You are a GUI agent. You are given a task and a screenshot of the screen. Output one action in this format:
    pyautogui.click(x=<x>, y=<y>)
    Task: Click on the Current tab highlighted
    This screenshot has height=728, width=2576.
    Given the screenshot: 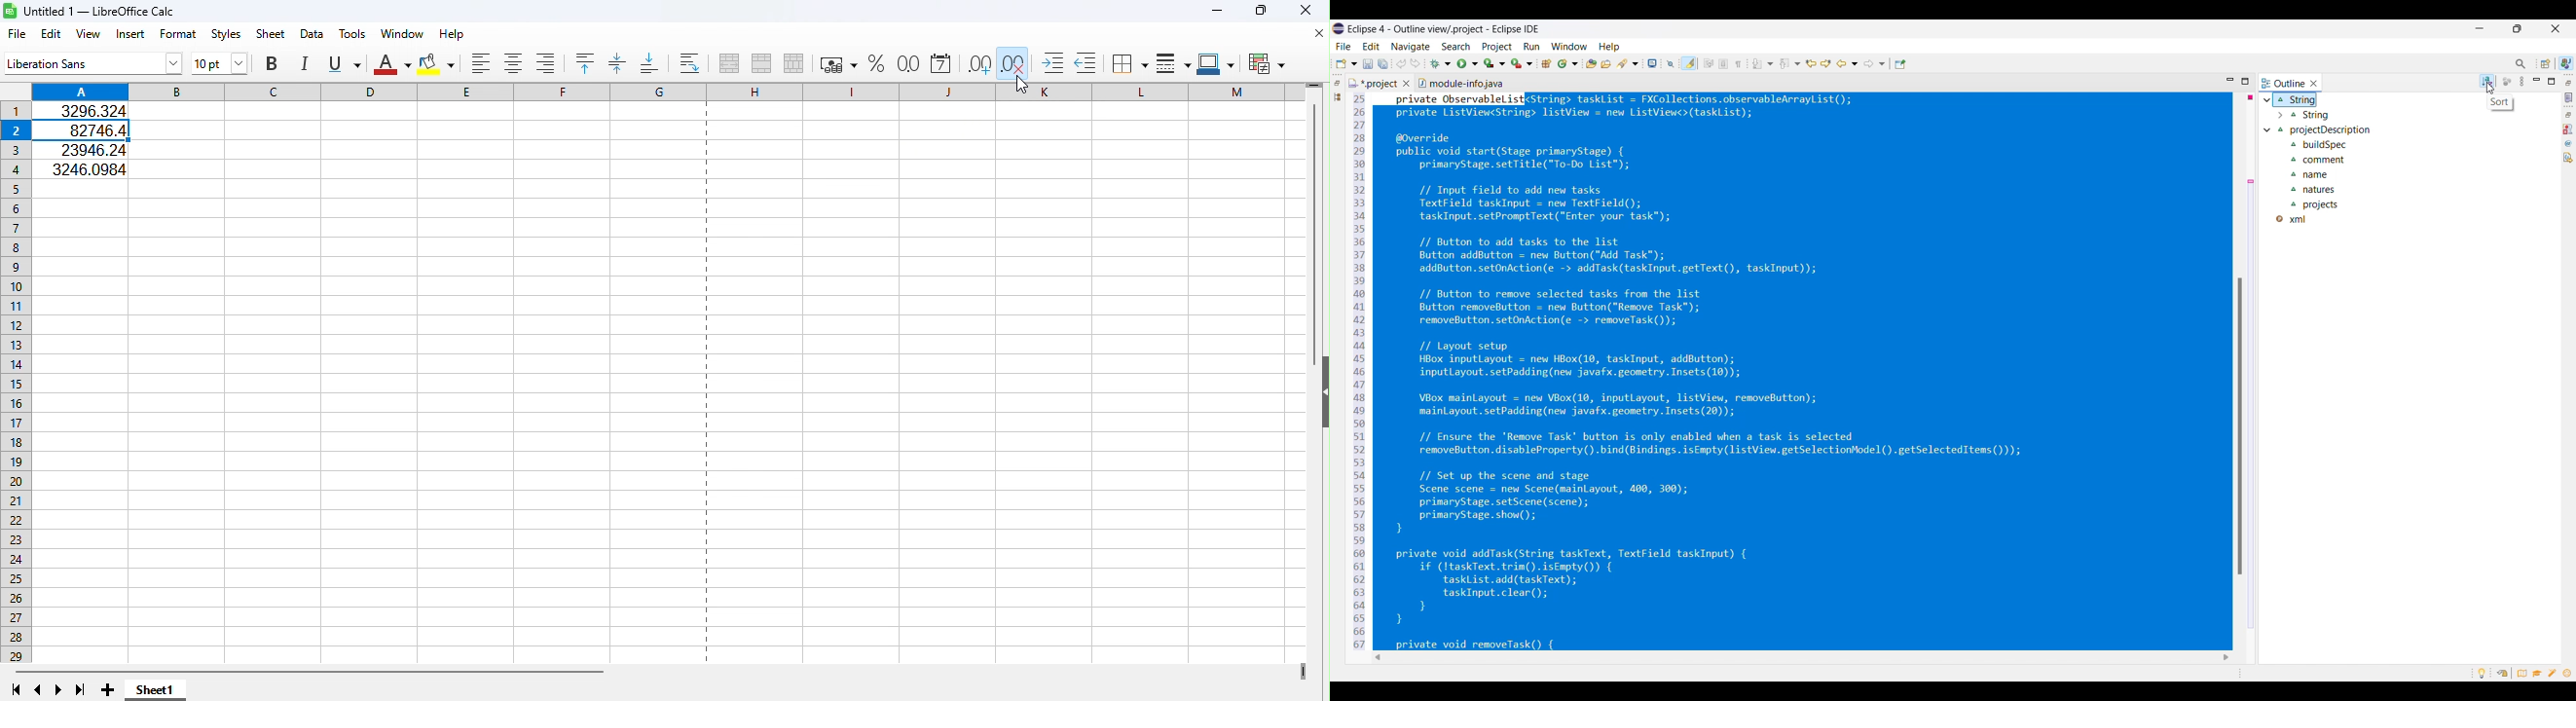 What is the action you would take?
    pyautogui.click(x=1373, y=82)
    